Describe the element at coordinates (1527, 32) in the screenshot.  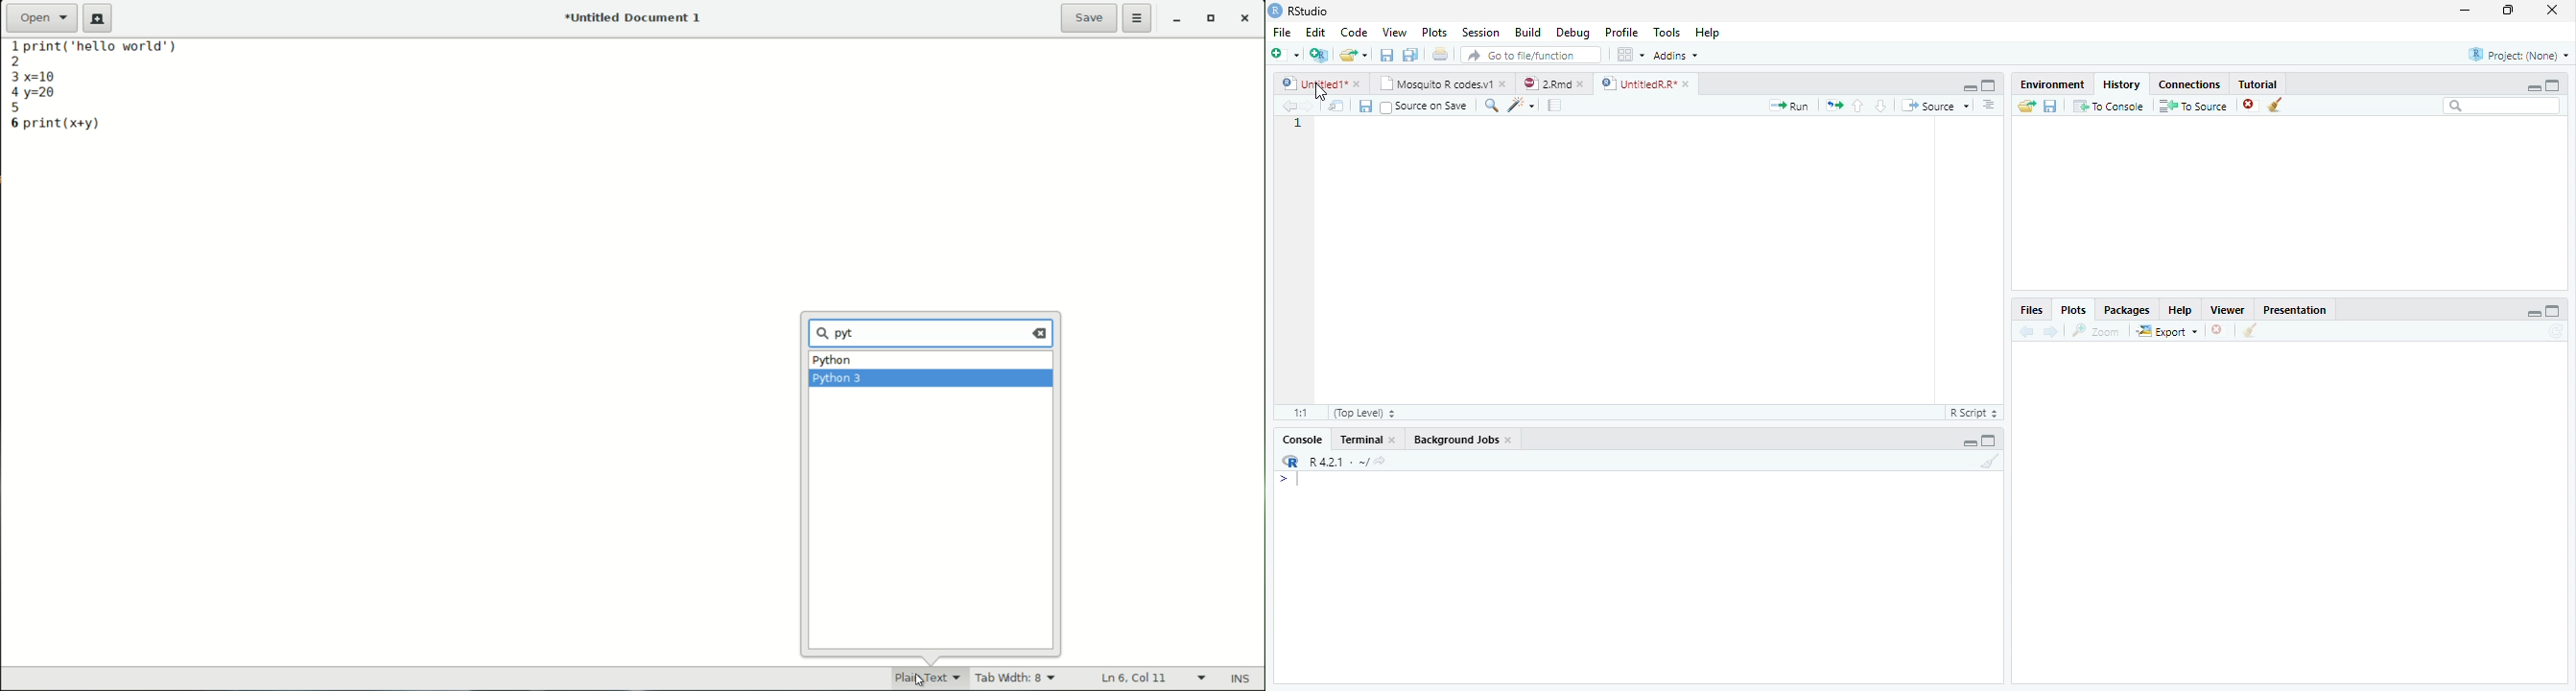
I see `Build` at that location.